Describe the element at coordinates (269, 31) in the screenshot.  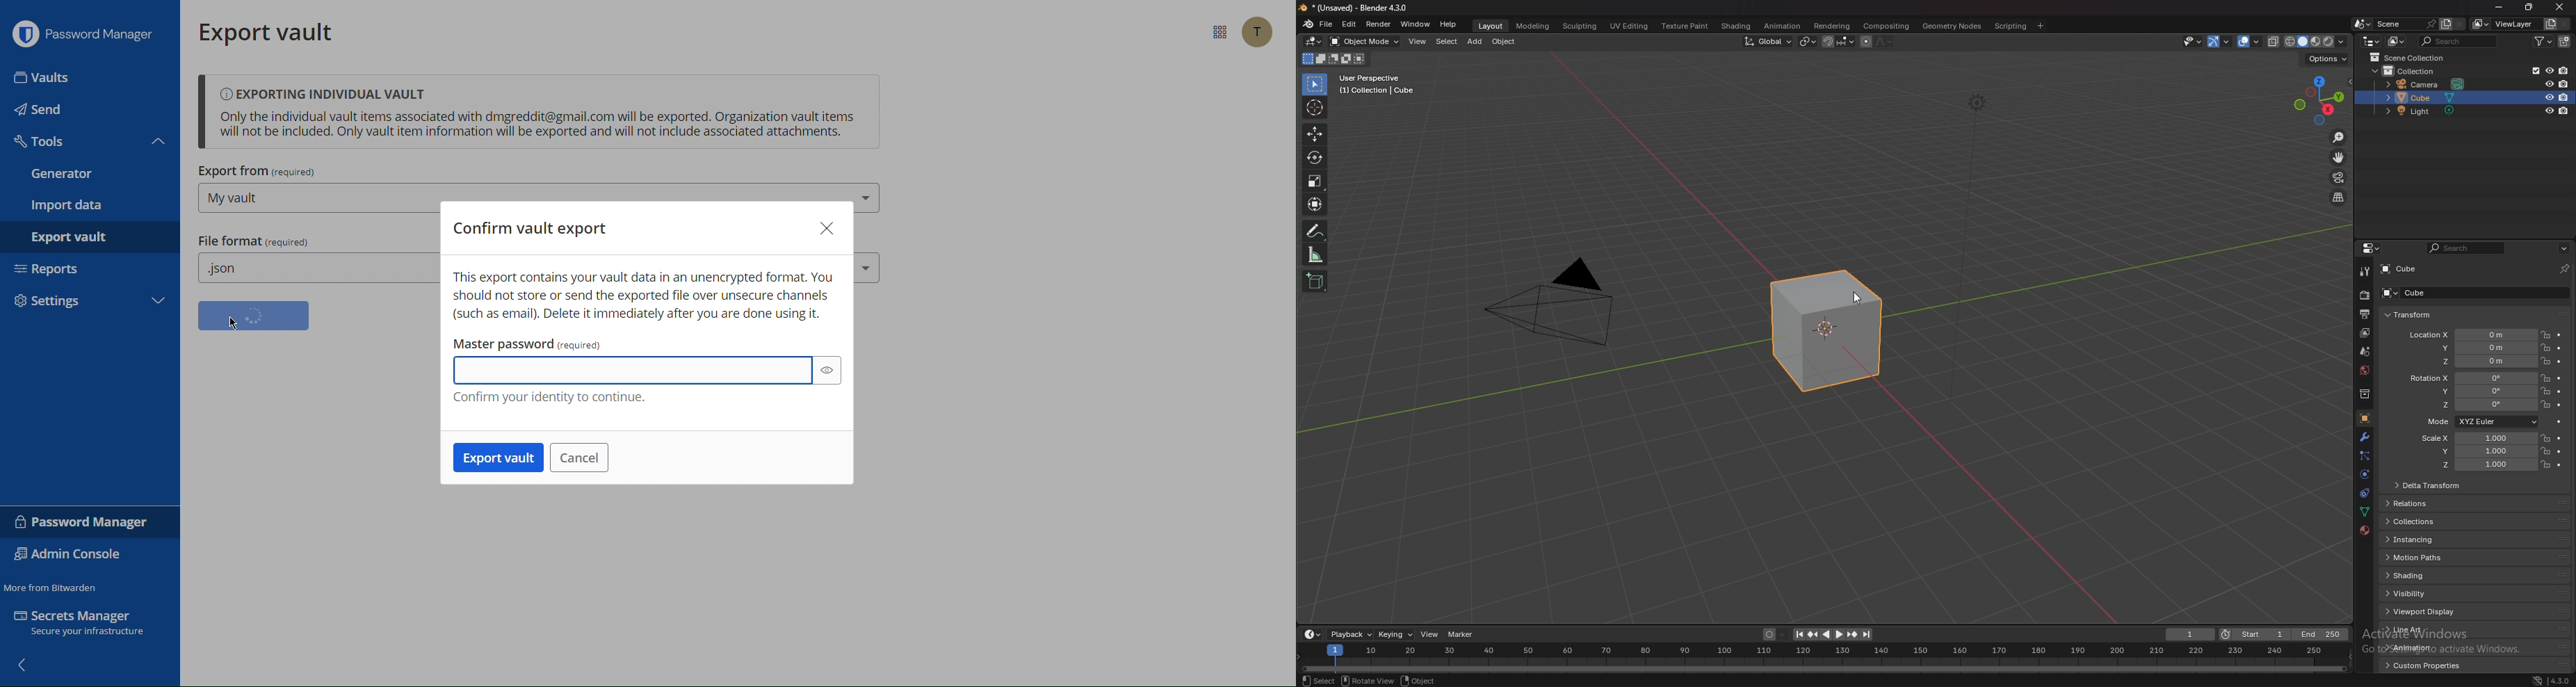
I see `Export vault` at that location.